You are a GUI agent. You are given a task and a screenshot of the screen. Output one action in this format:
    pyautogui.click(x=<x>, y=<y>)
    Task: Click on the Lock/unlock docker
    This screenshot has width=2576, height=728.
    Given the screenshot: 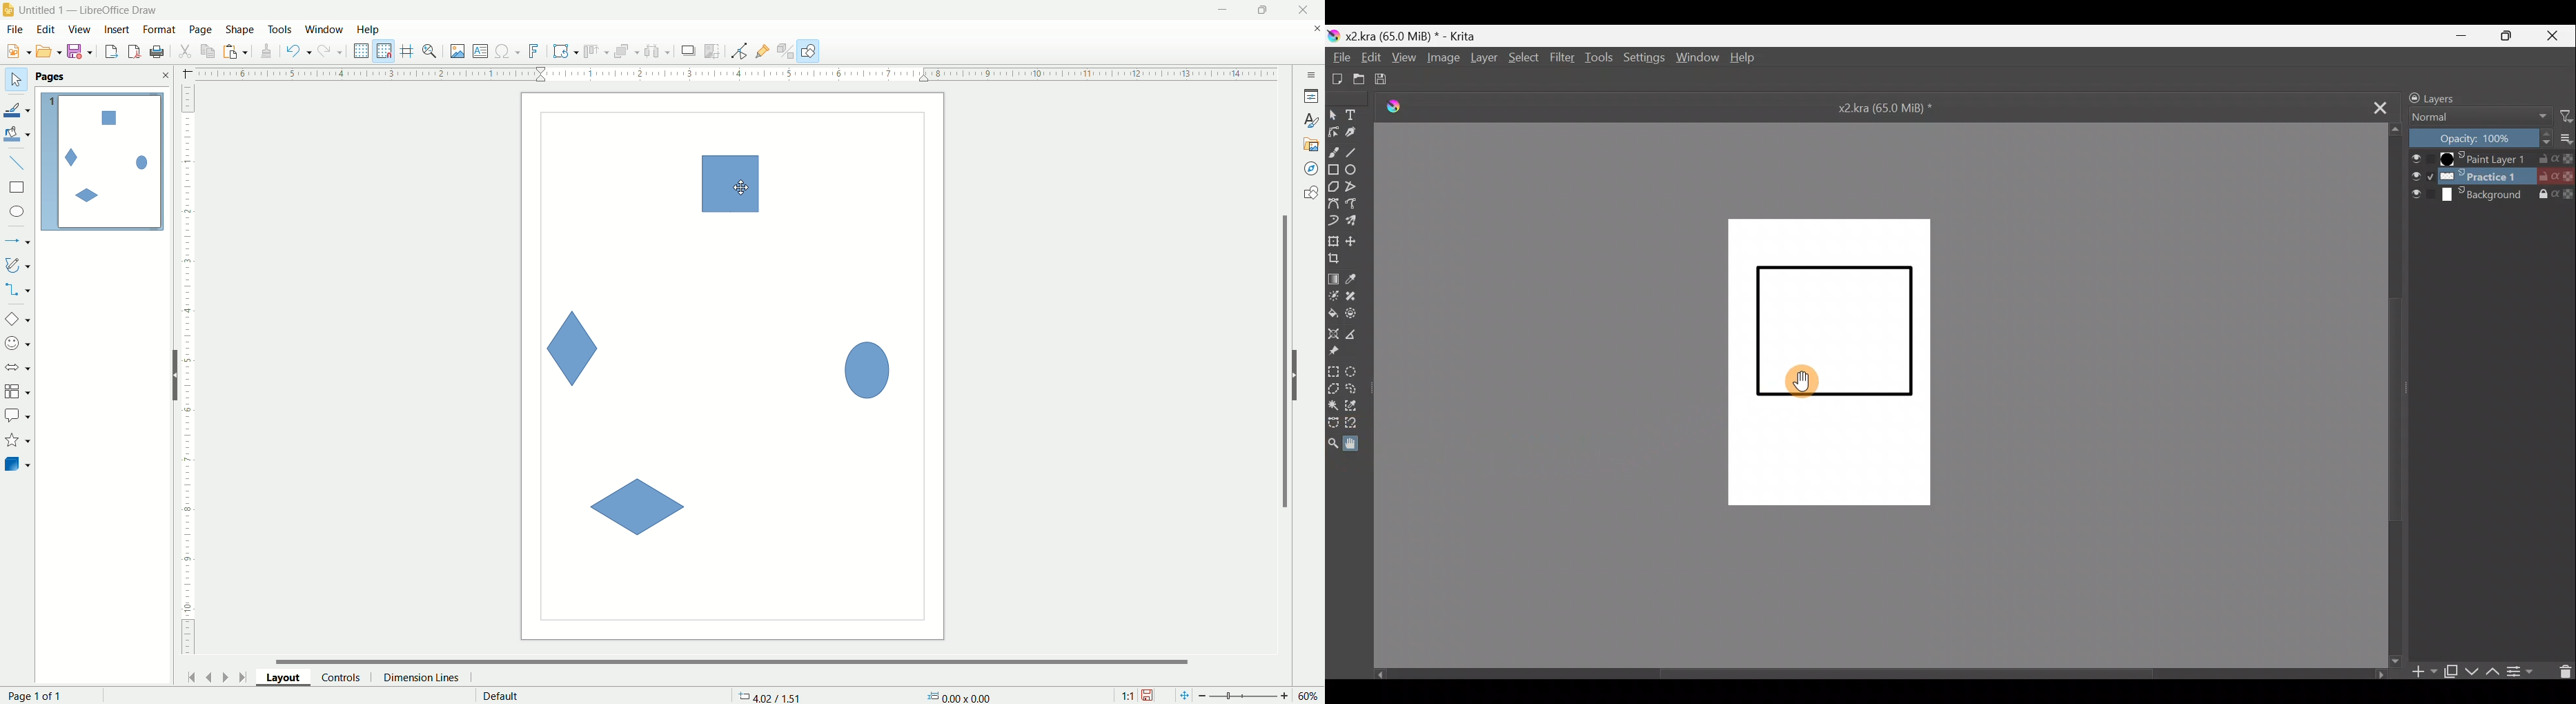 What is the action you would take?
    pyautogui.click(x=2411, y=97)
    